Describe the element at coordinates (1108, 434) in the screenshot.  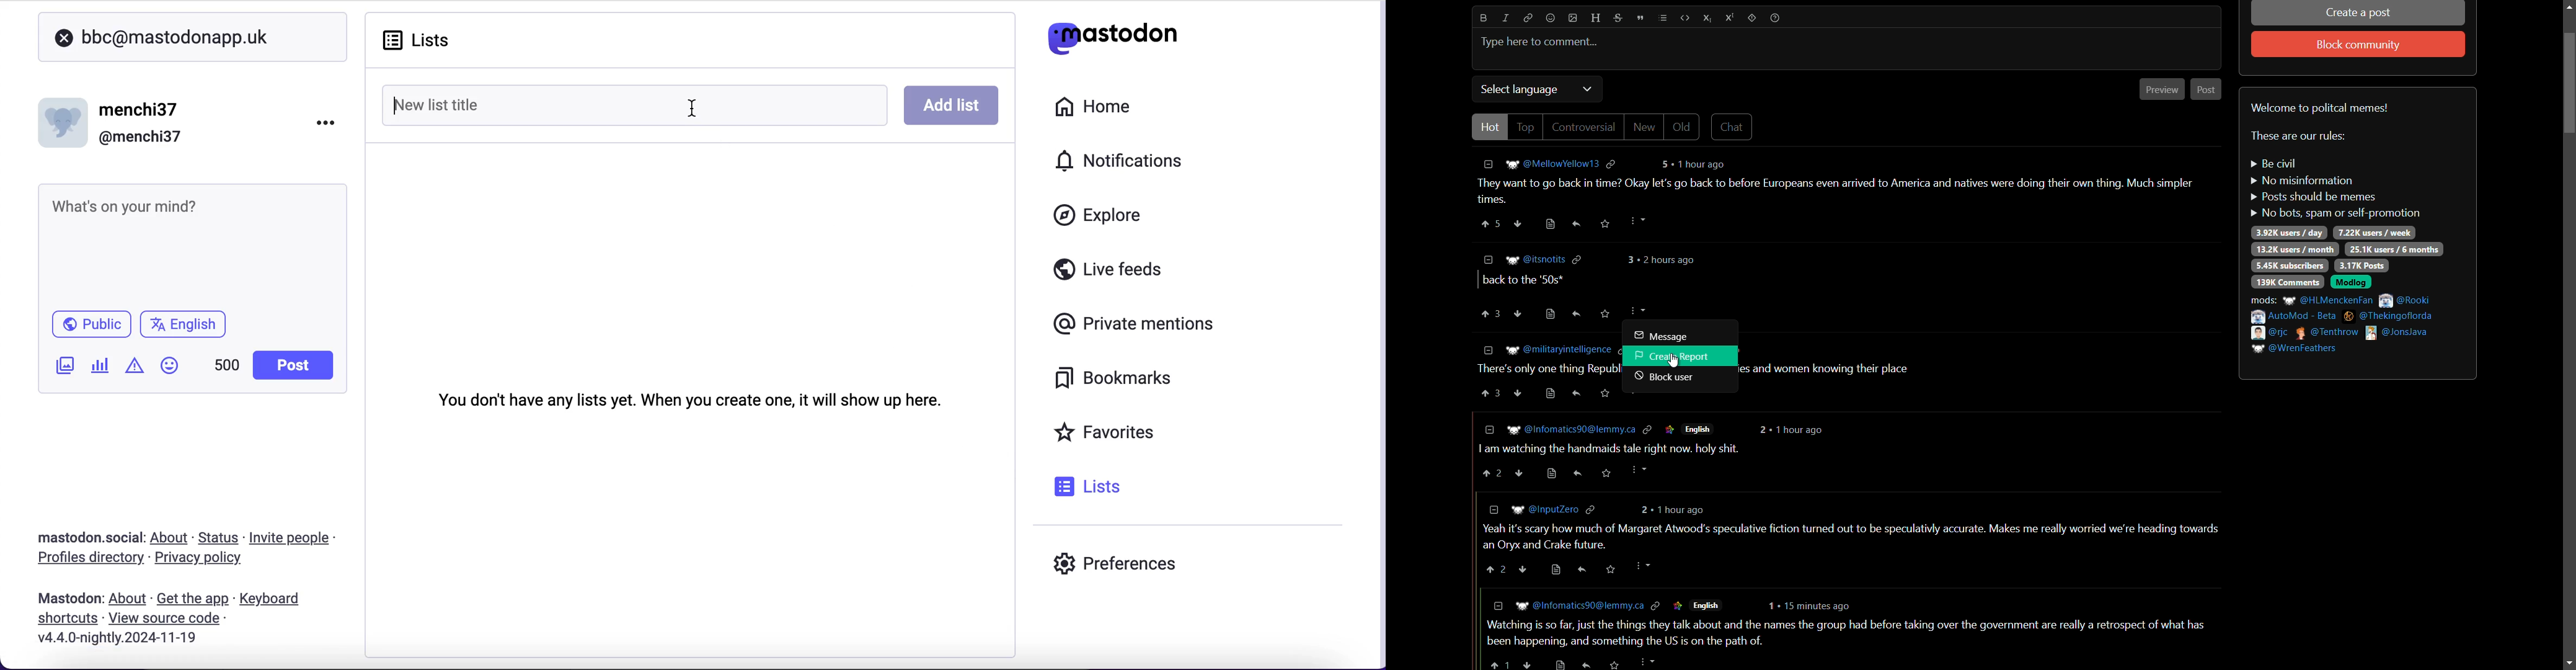
I see `favorites` at that location.